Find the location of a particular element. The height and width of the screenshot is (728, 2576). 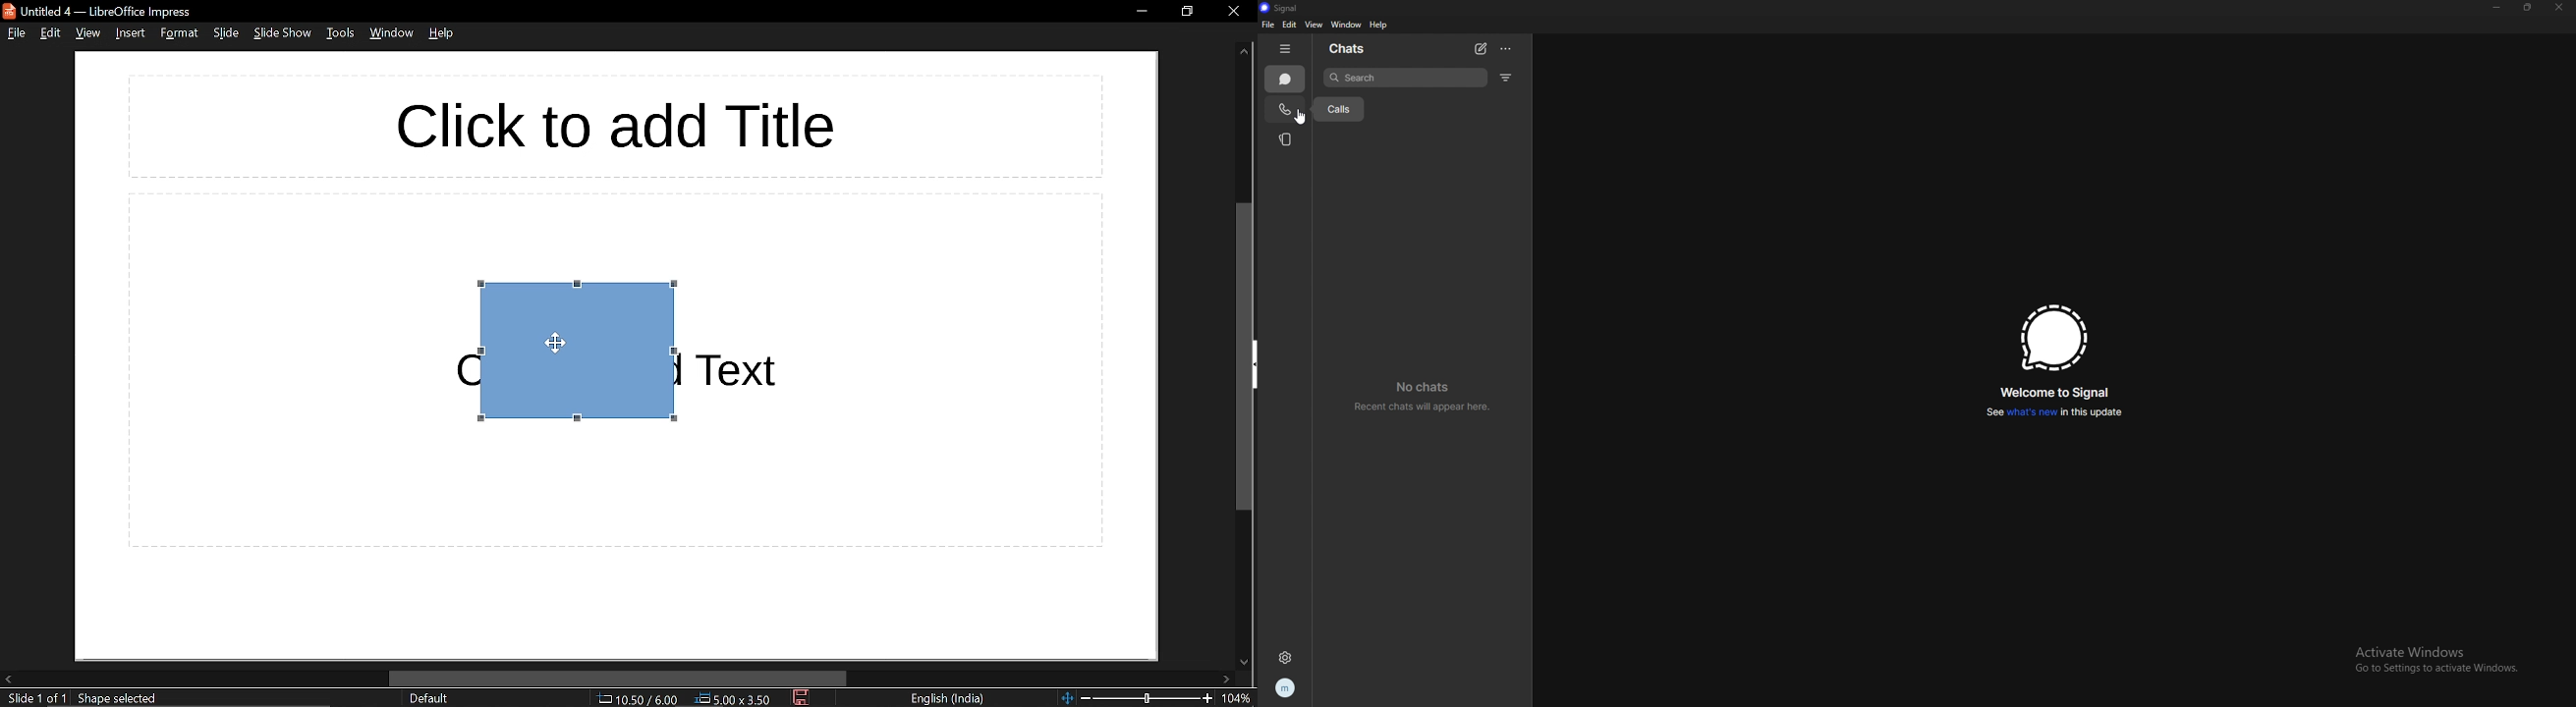

window is located at coordinates (391, 33).